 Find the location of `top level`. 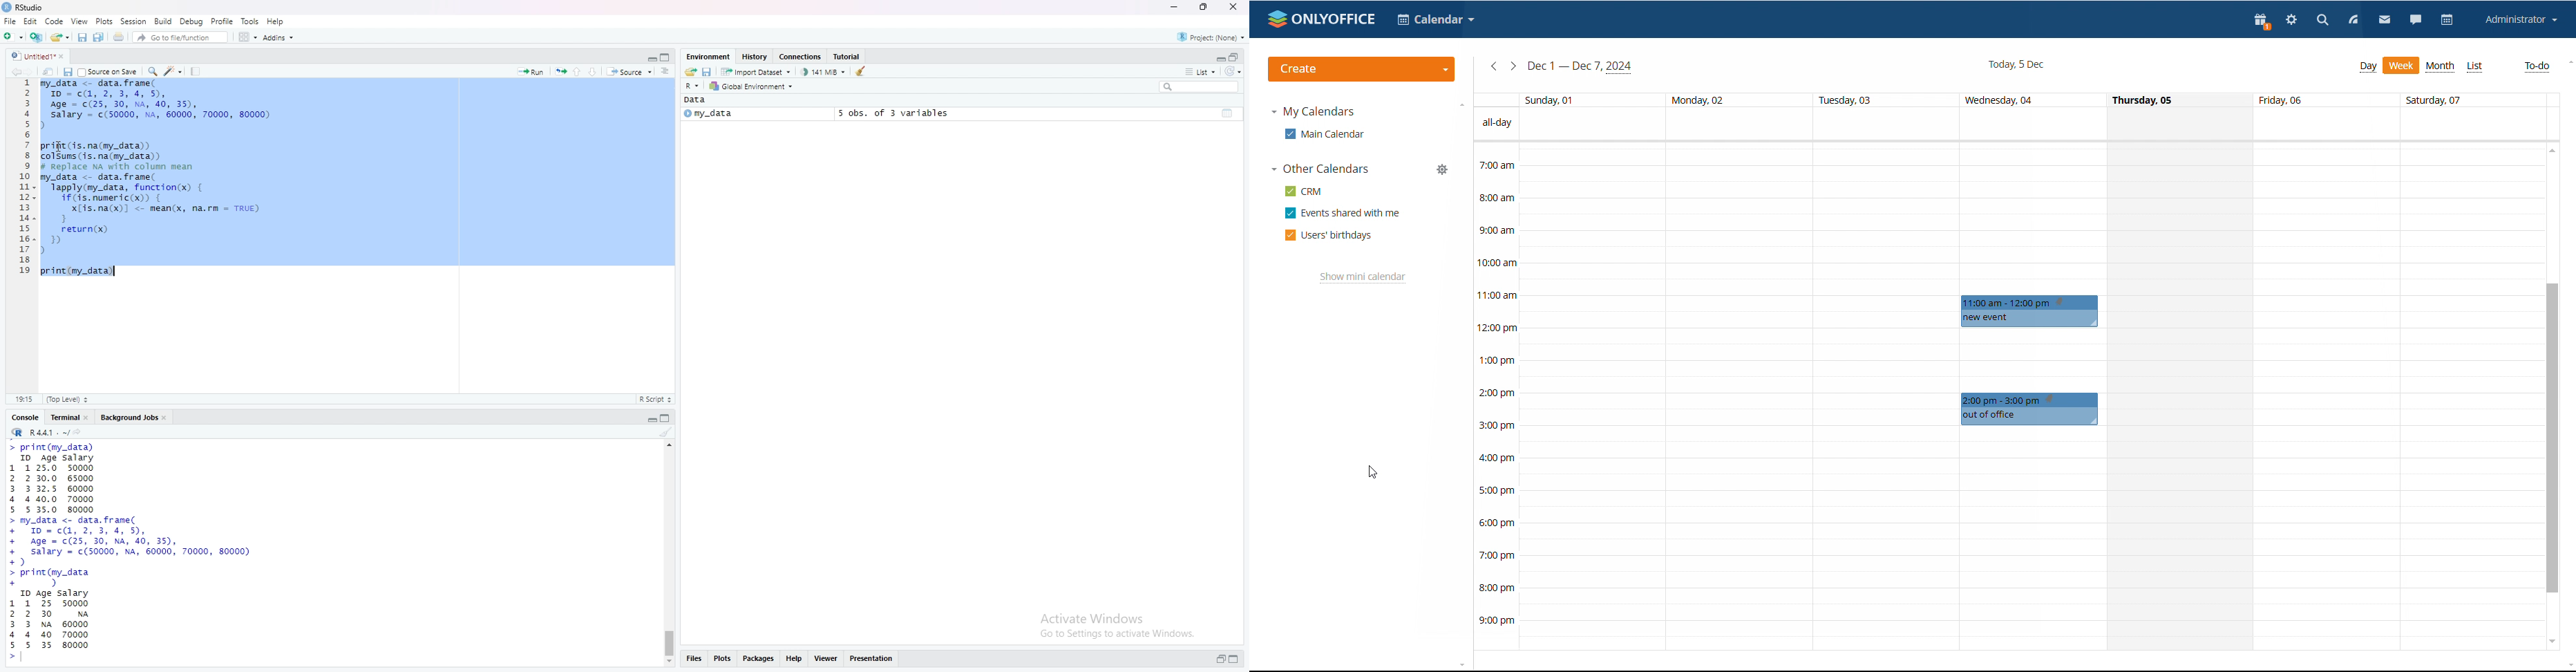

top level is located at coordinates (71, 398).